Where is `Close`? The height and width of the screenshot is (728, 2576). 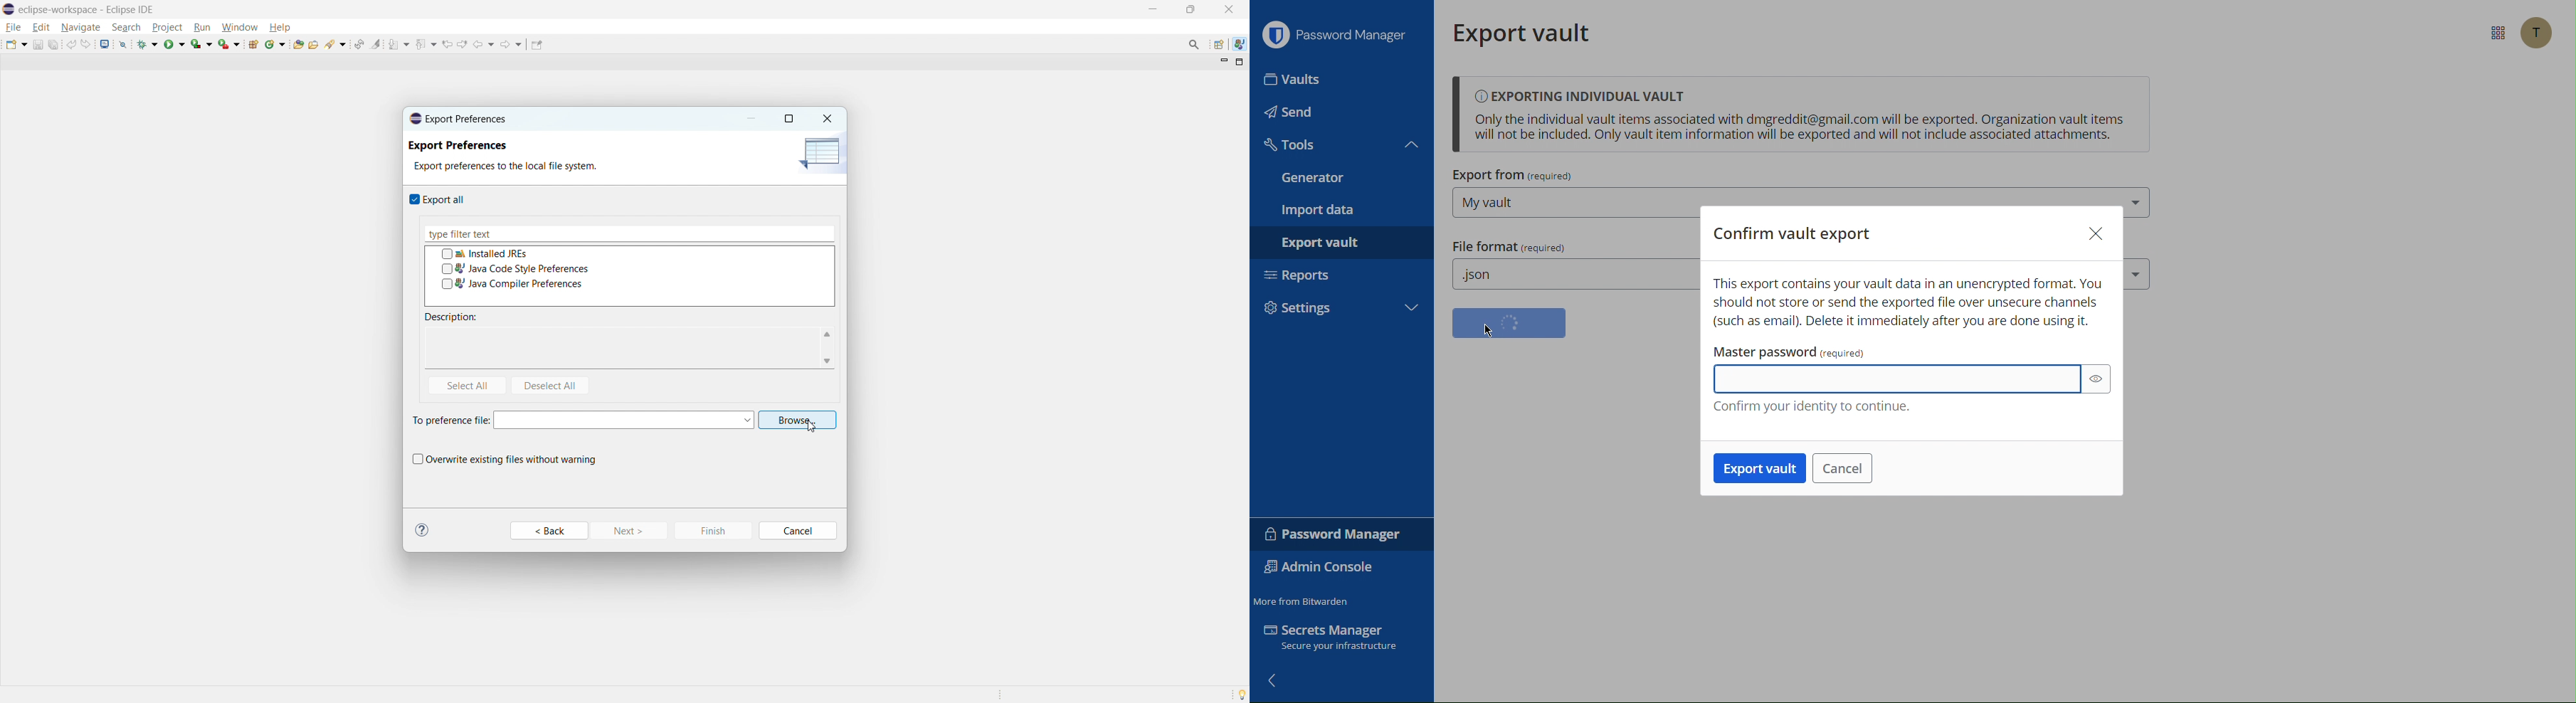
Close is located at coordinates (831, 117).